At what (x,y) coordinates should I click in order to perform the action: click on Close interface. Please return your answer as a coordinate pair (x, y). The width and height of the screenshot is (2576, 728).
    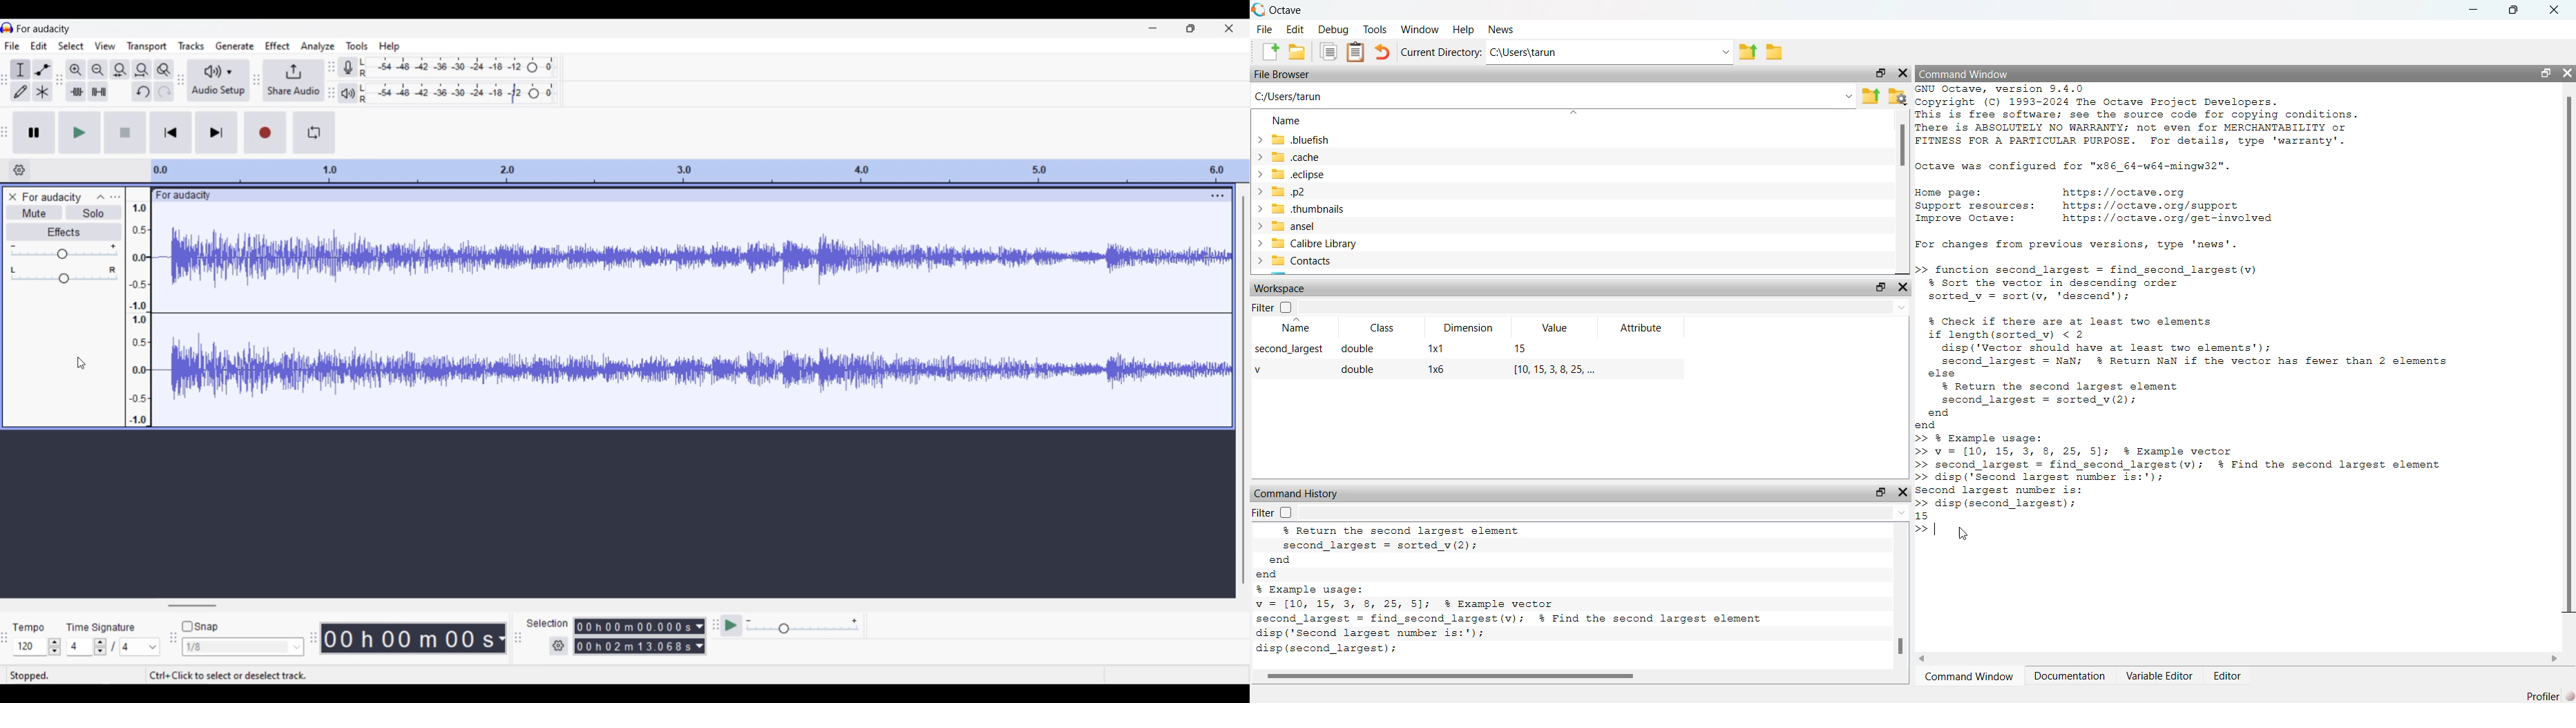
    Looking at the image, I should click on (1230, 29).